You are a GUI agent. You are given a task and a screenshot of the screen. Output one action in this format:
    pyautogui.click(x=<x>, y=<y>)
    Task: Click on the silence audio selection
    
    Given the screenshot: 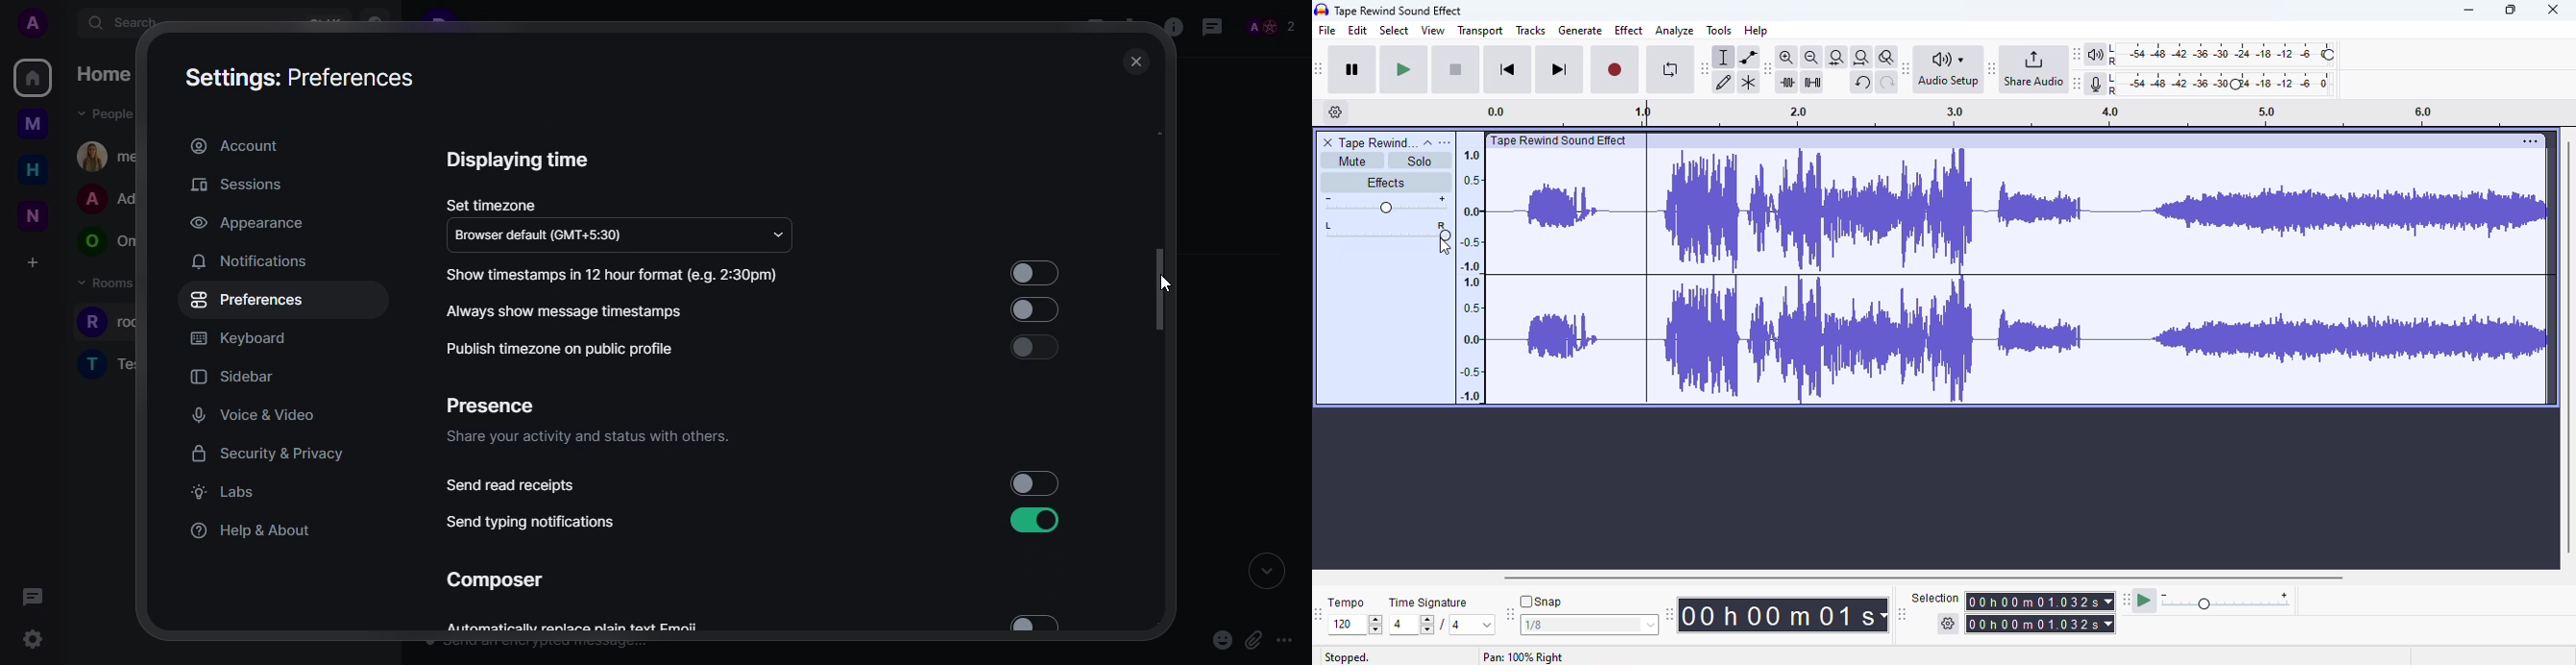 What is the action you would take?
    pyautogui.click(x=1813, y=82)
    